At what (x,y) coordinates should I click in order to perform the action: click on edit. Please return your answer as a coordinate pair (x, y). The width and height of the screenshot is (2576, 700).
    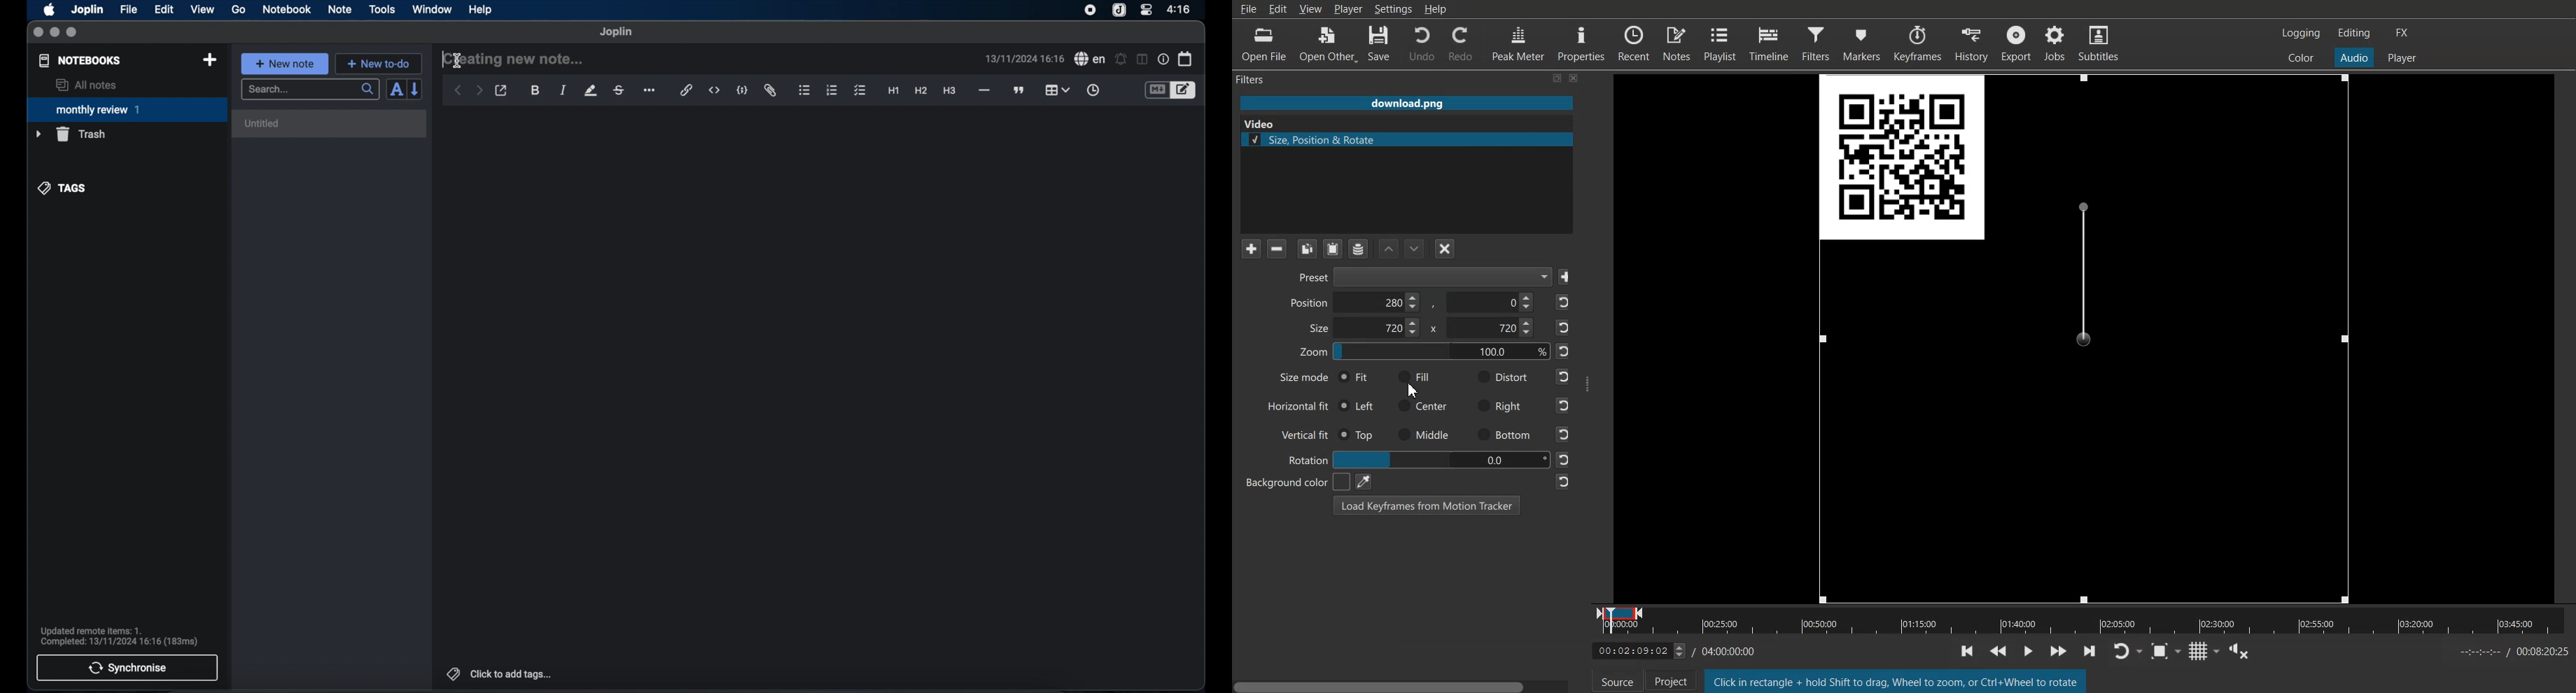
    Looking at the image, I should click on (165, 10).